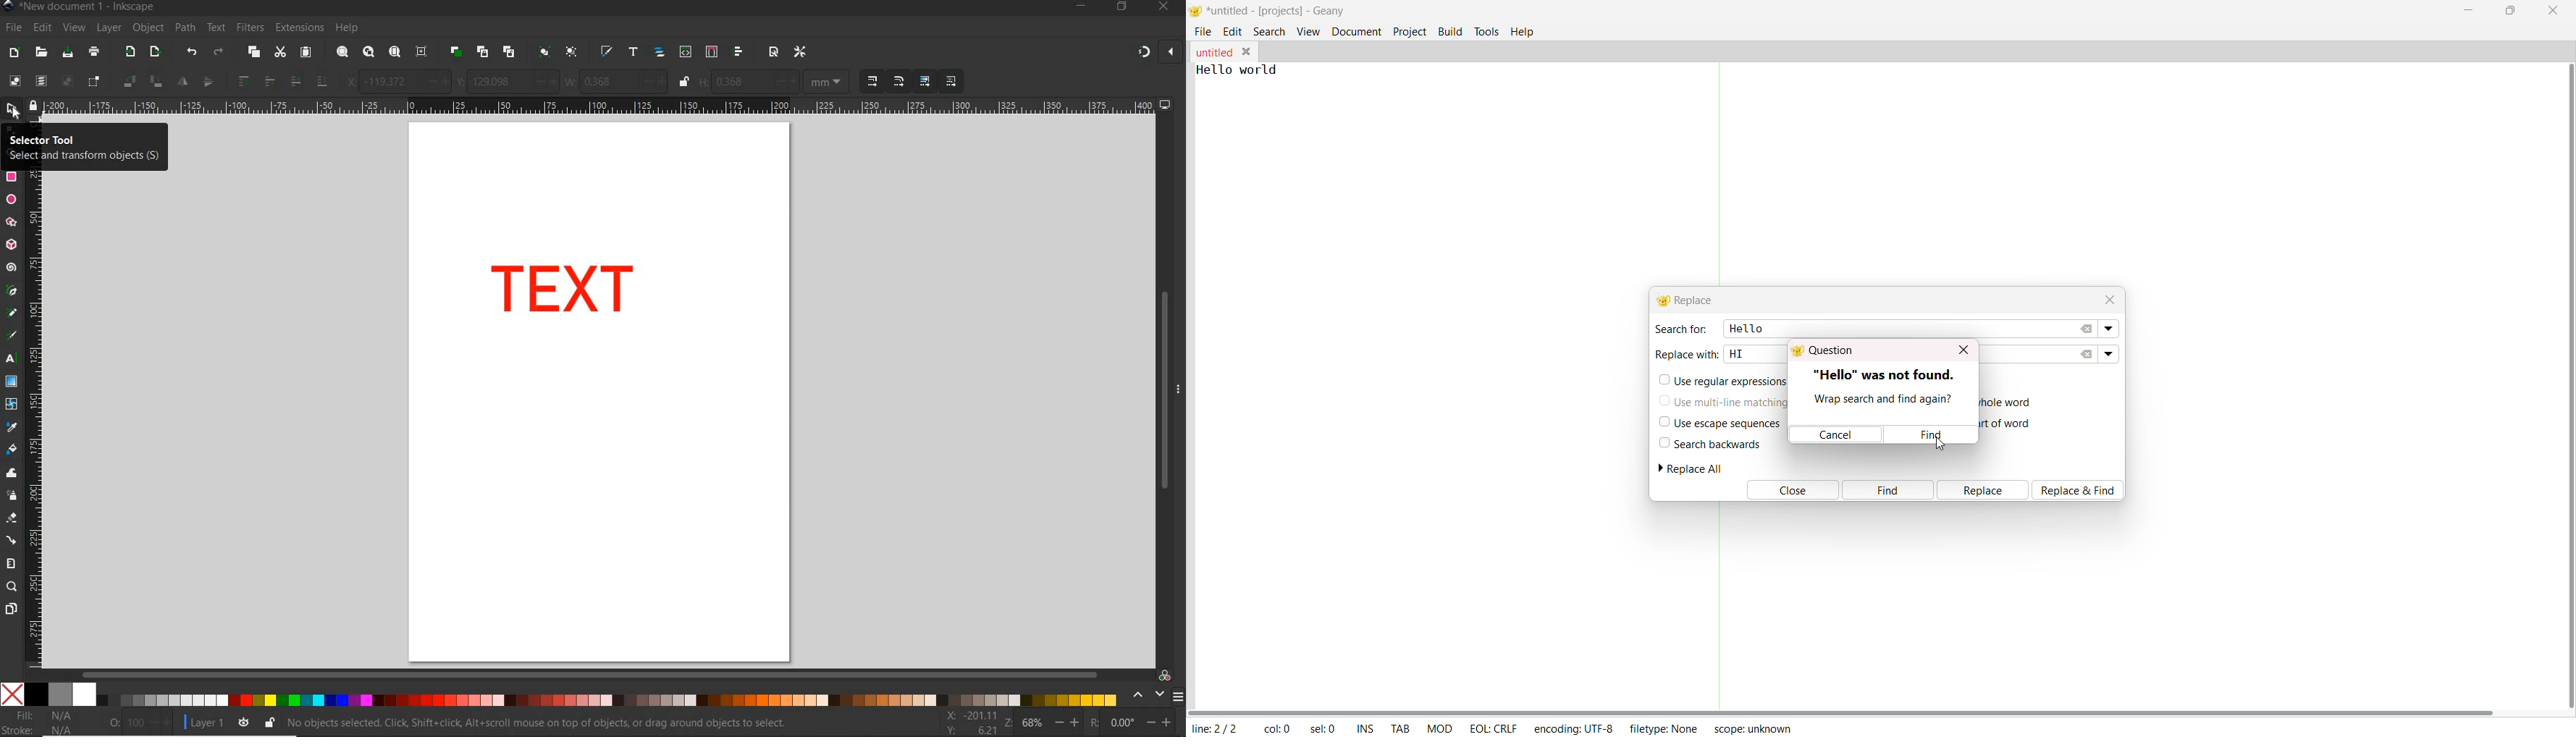 This screenshot has width=2576, height=756. Describe the element at coordinates (13, 359) in the screenshot. I see `TEXT TOOL` at that location.